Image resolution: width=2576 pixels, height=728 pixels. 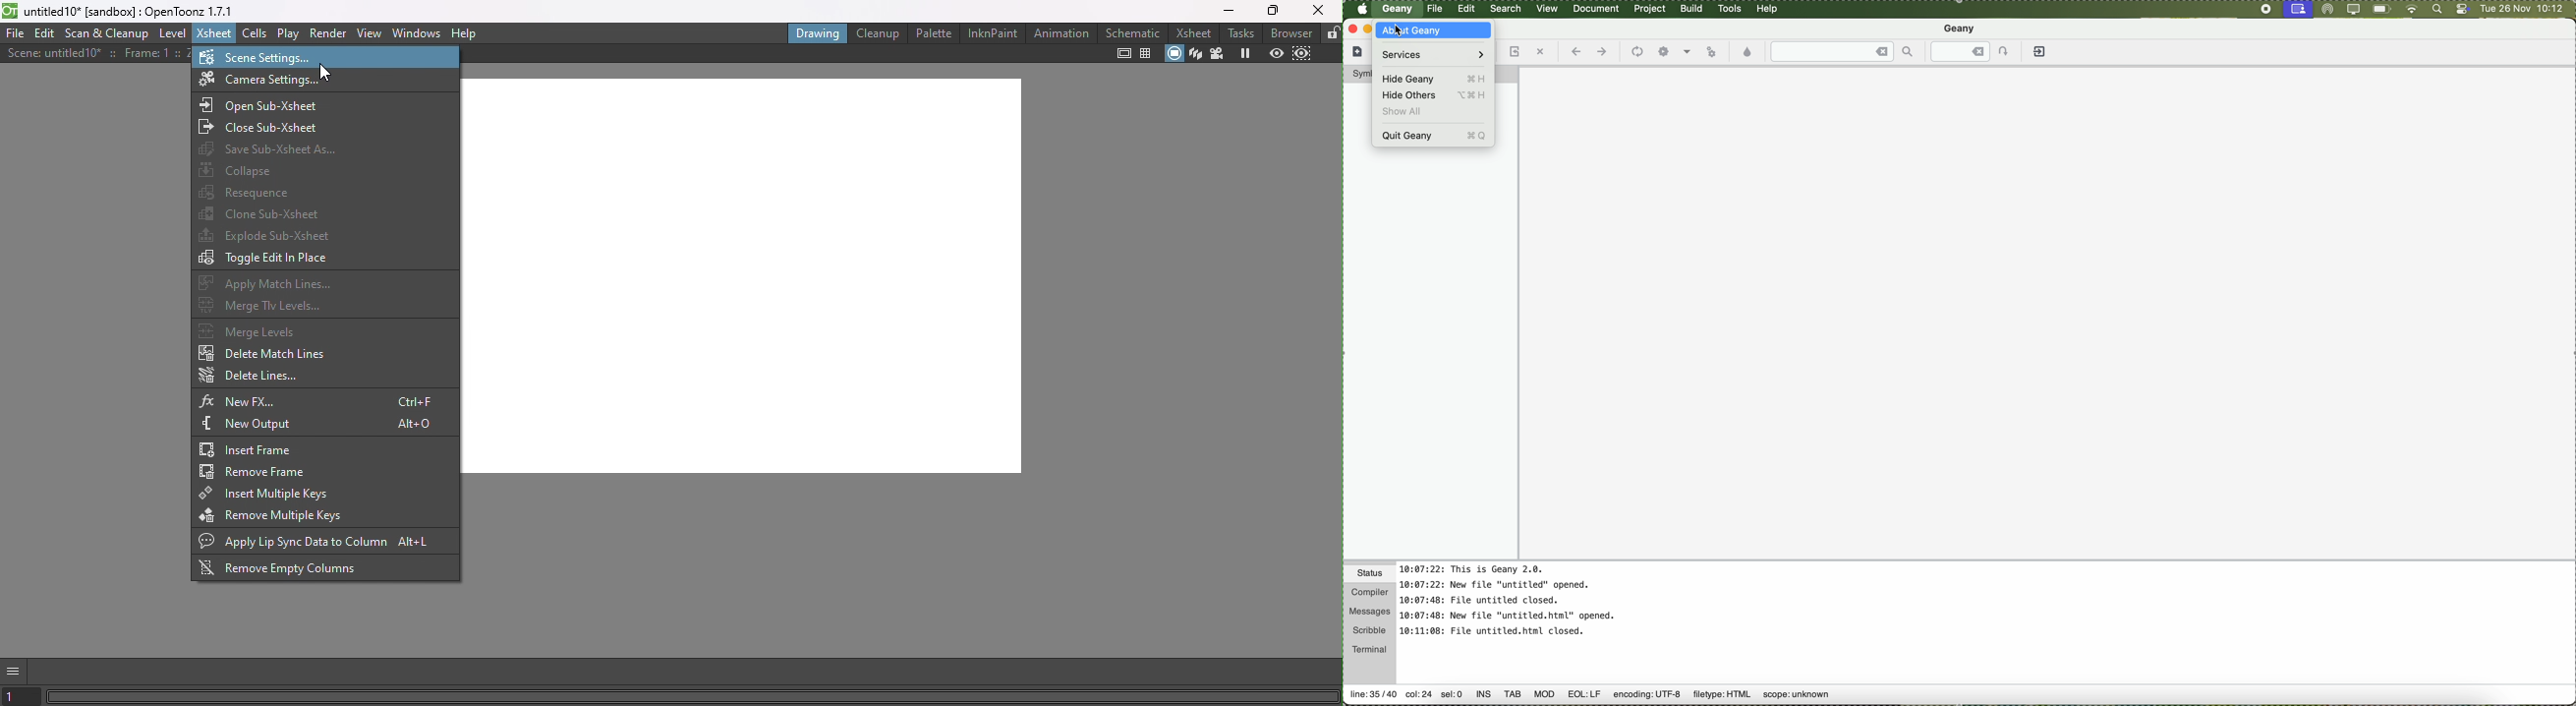 I want to click on Help, so click(x=467, y=33).